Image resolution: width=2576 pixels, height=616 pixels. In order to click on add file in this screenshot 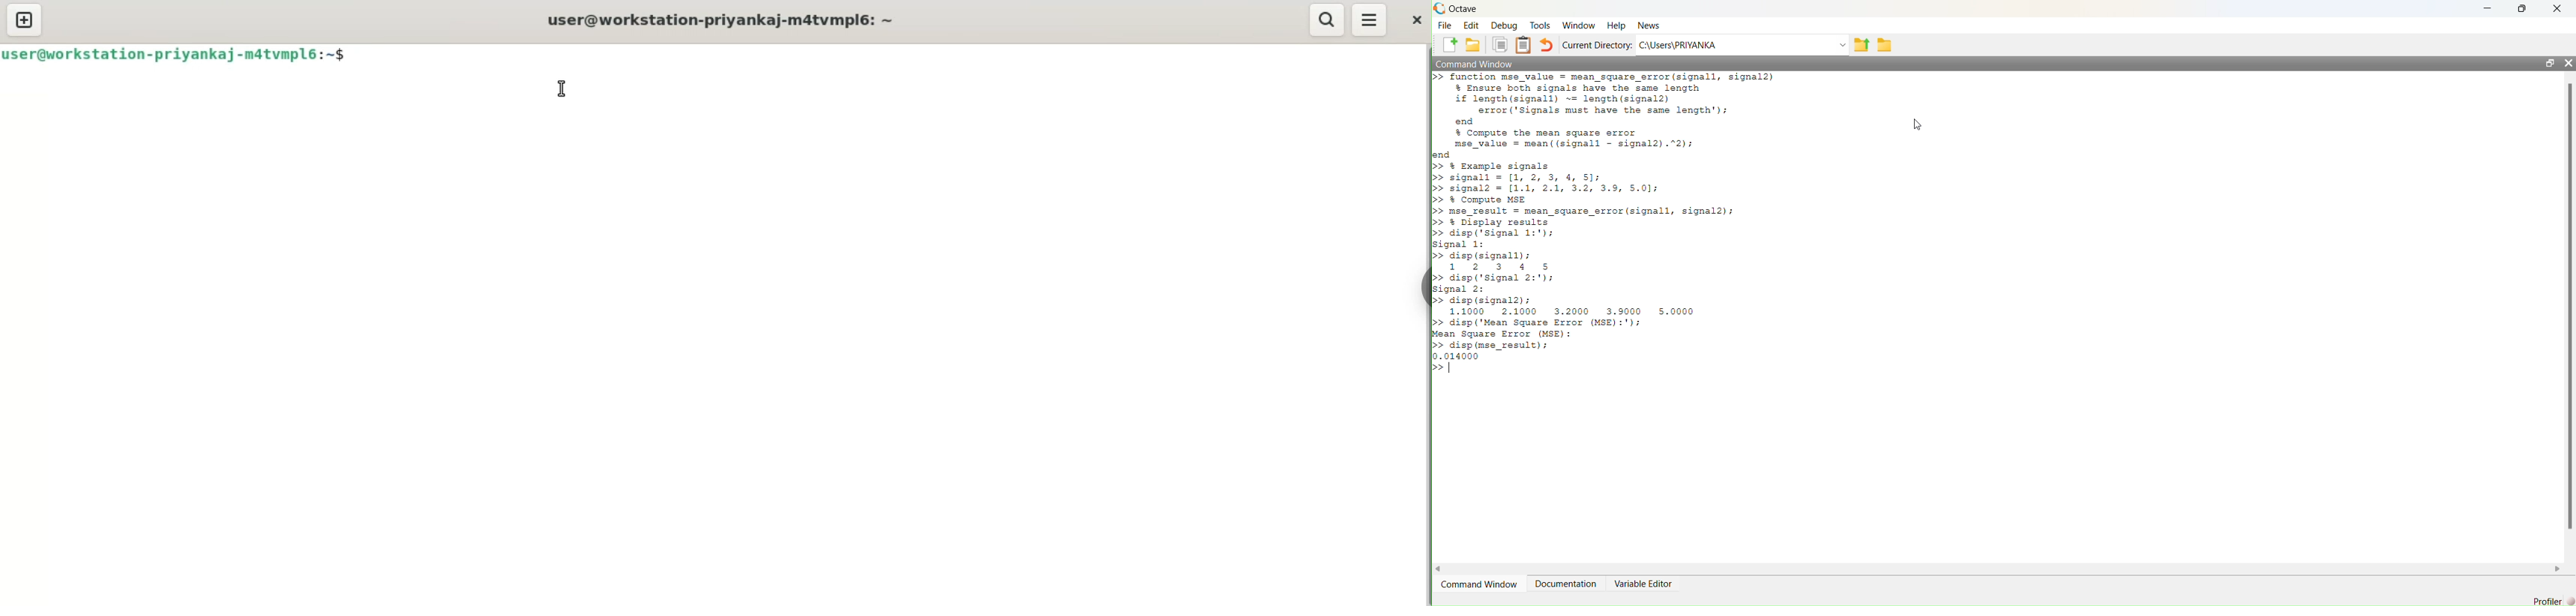, I will do `click(1449, 45)`.